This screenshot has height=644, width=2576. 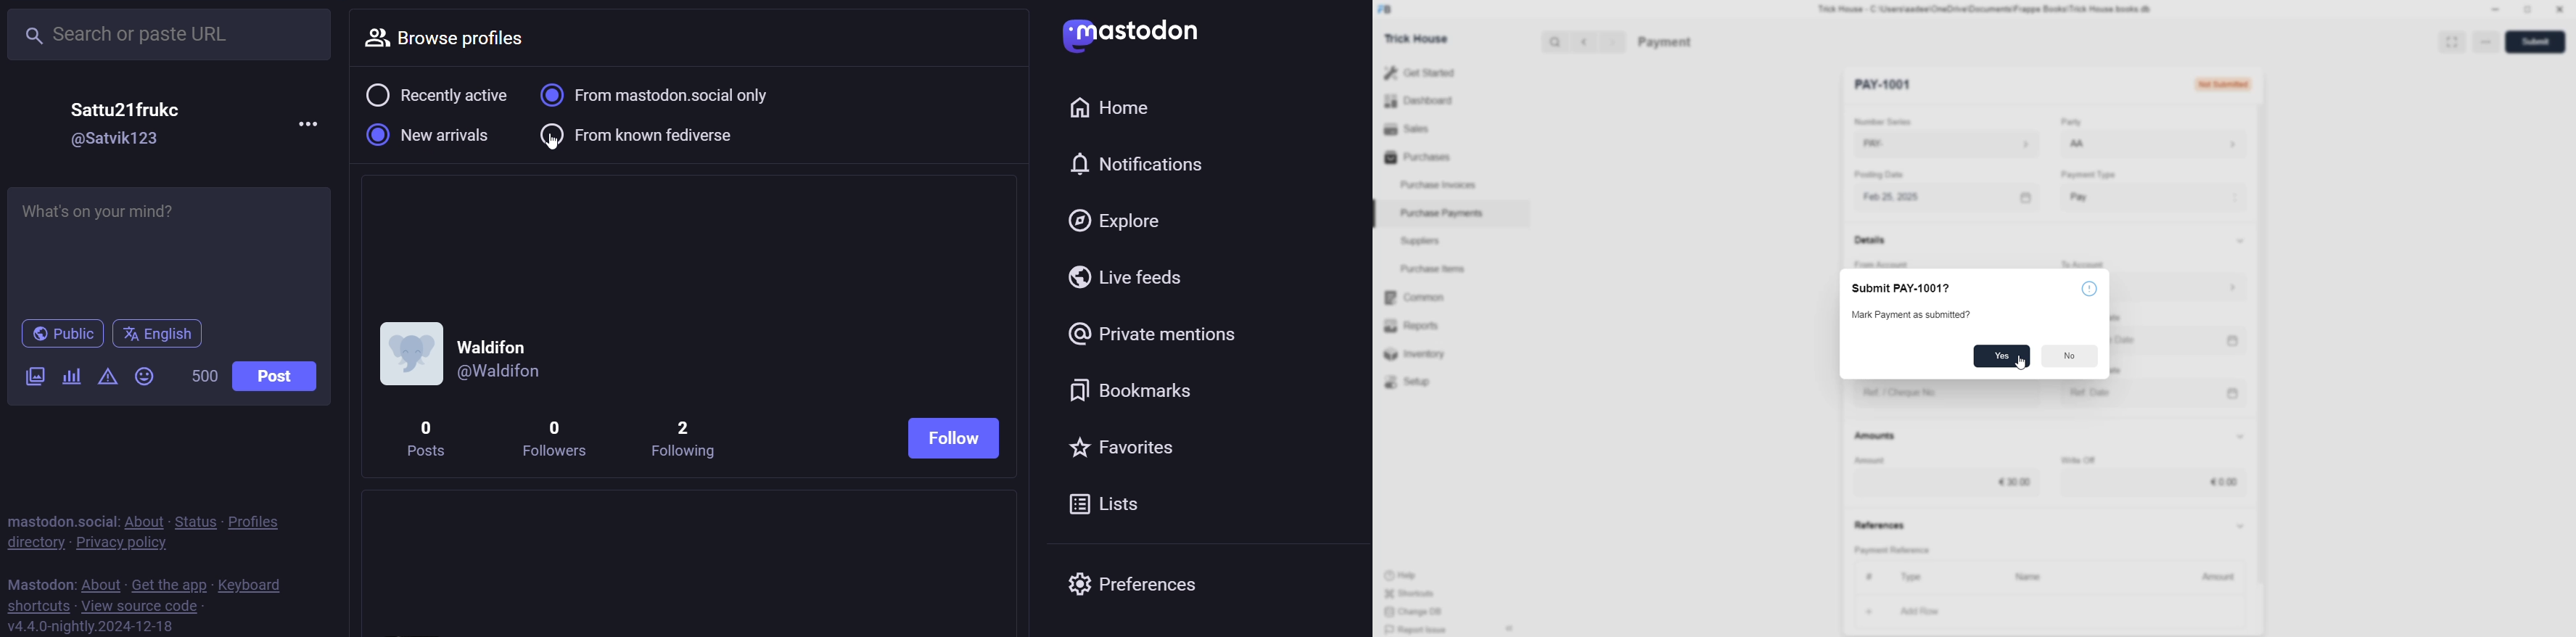 What do you see at coordinates (1160, 332) in the screenshot?
I see `private mention` at bounding box center [1160, 332].